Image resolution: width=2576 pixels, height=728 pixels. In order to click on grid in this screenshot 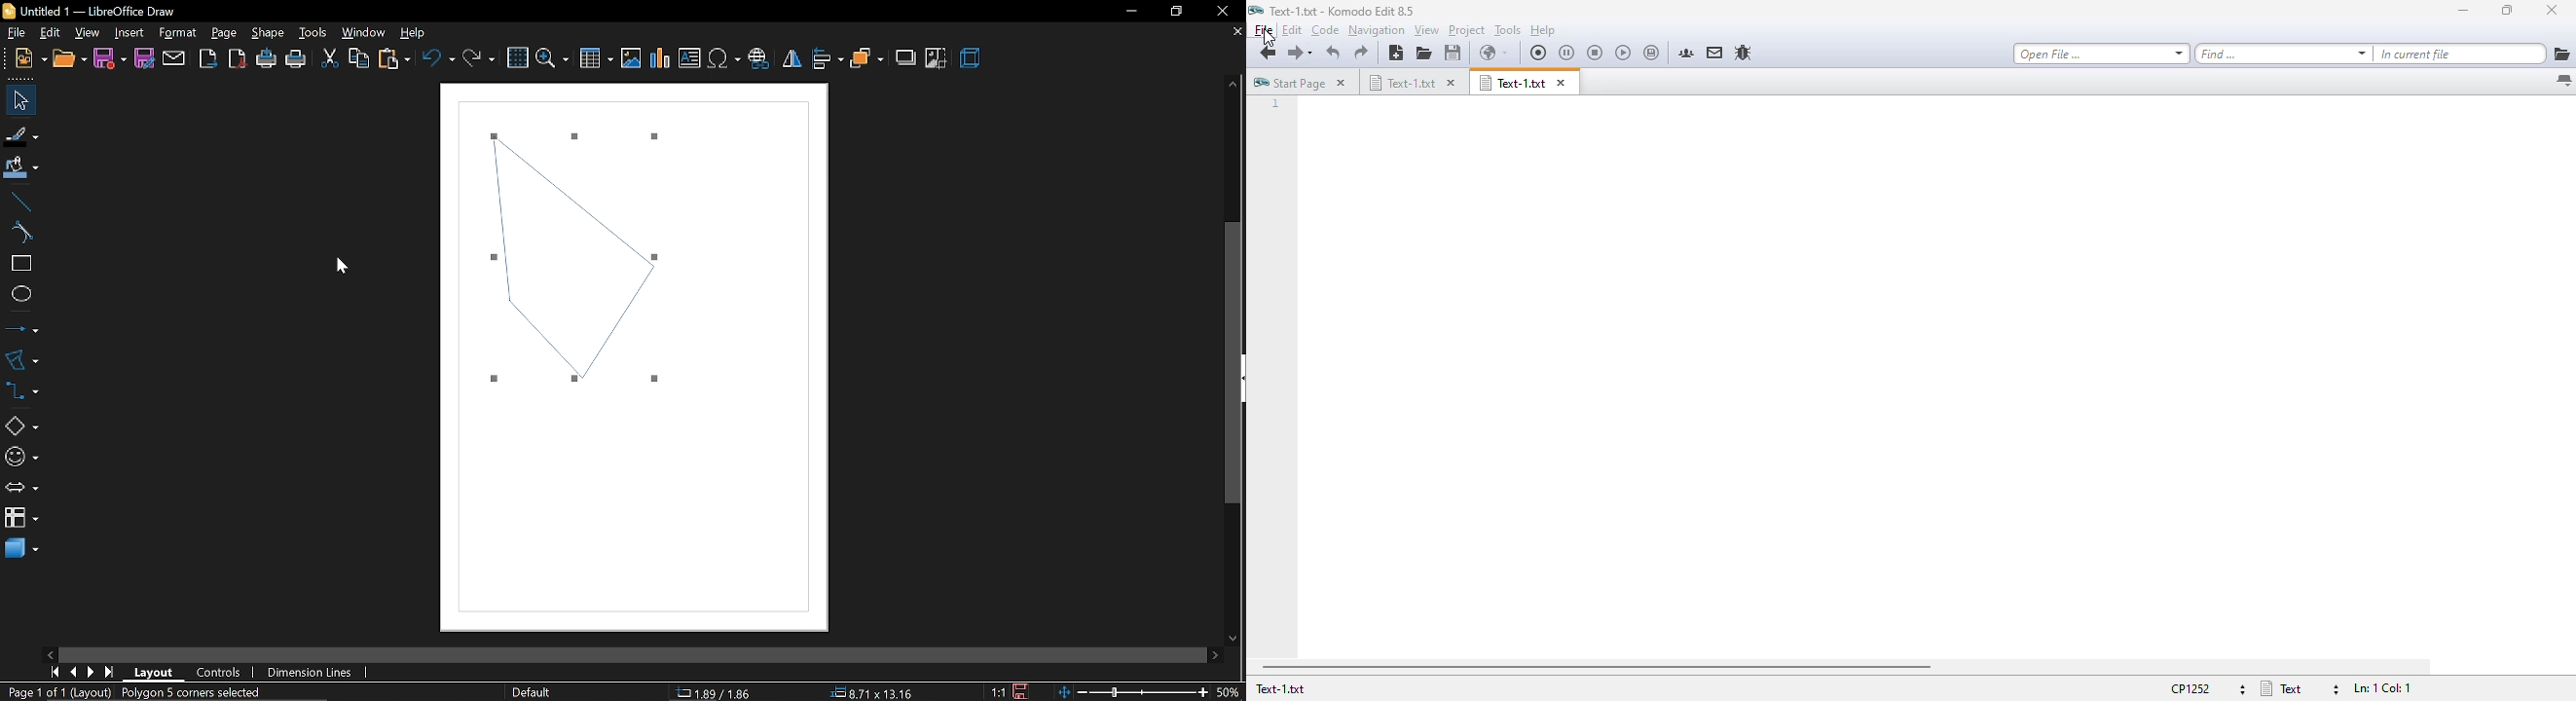, I will do `click(518, 58)`.